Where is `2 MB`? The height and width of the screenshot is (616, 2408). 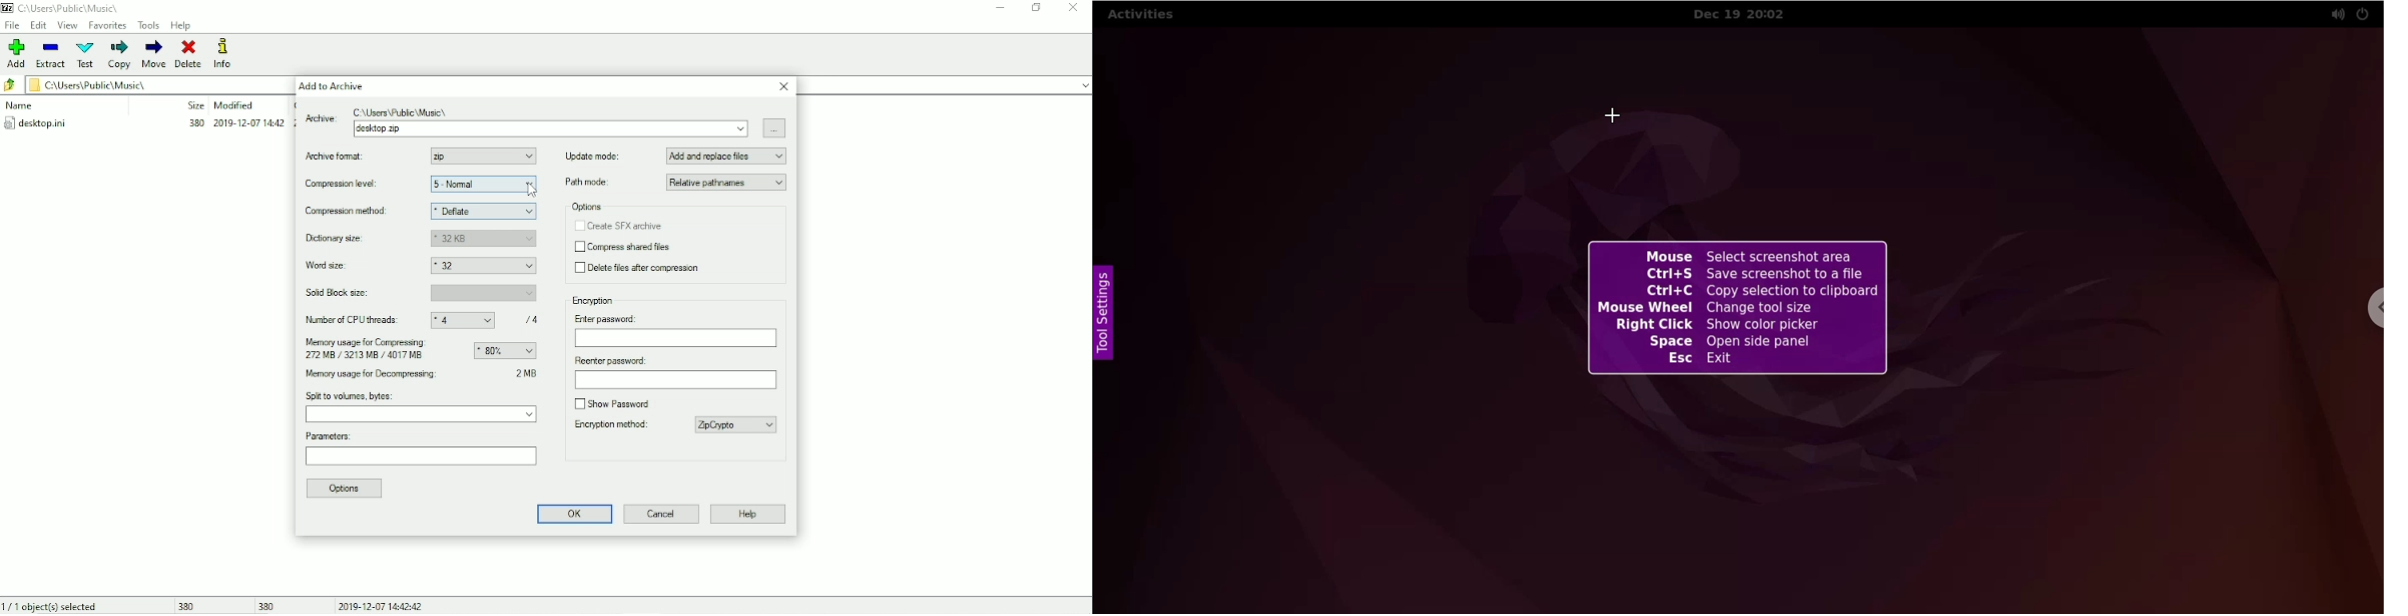
2 MB is located at coordinates (527, 374).